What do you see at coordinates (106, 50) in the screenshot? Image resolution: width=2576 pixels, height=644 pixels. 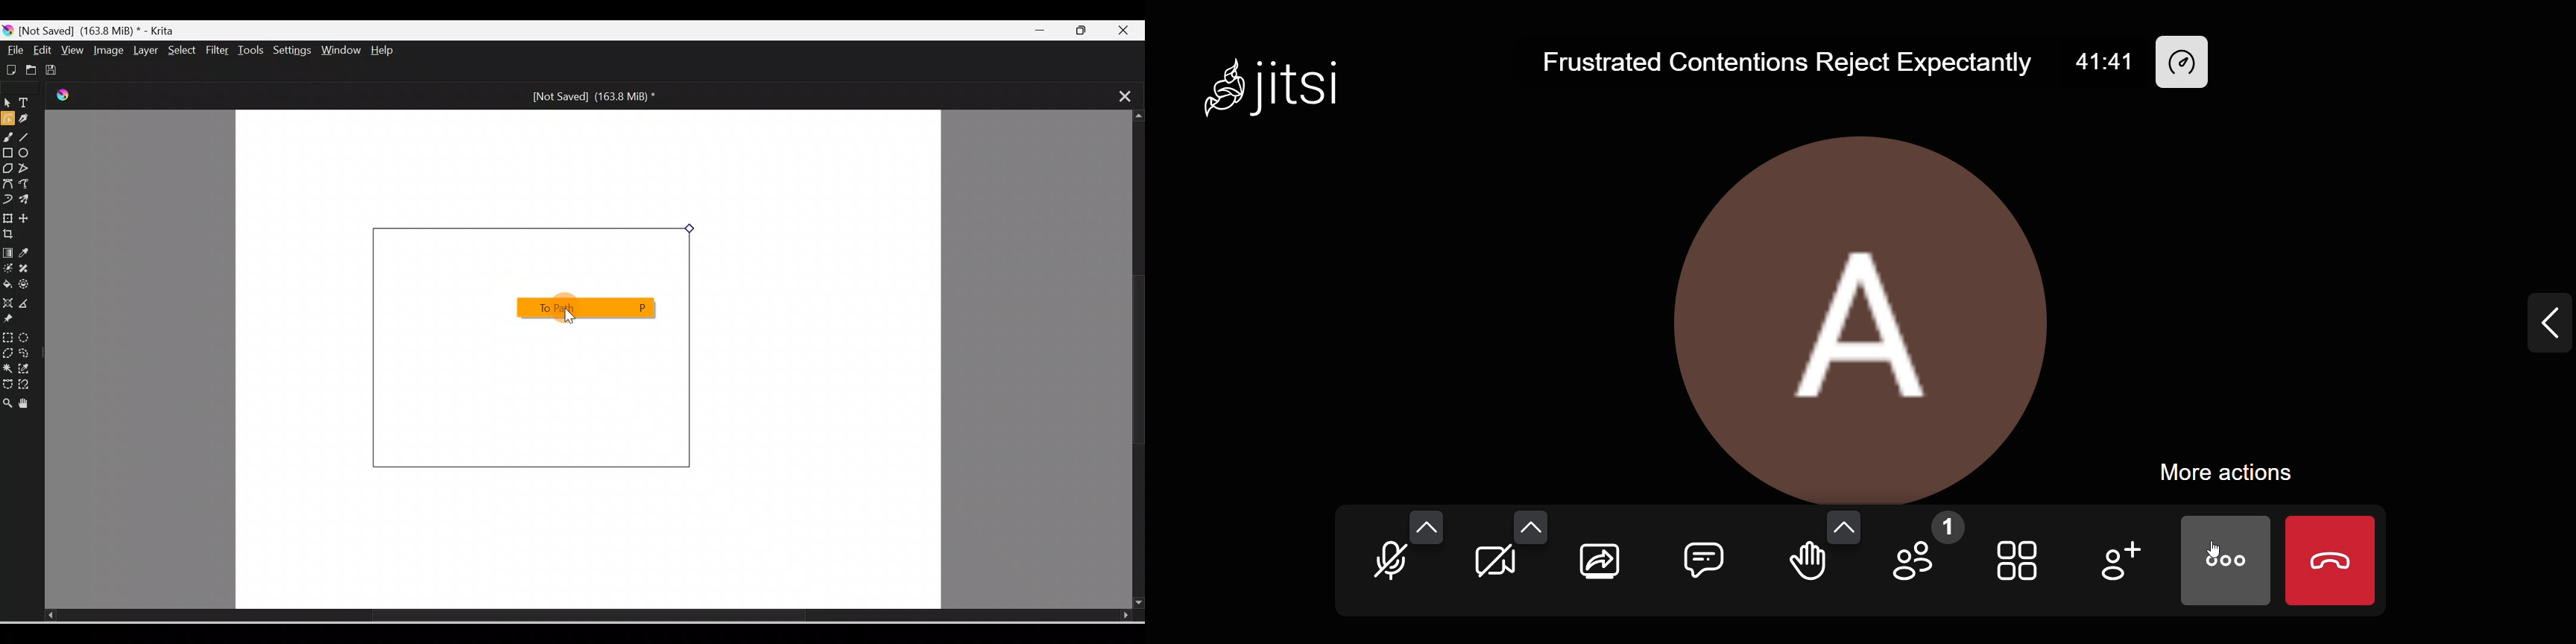 I see `Image` at bounding box center [106, 50].